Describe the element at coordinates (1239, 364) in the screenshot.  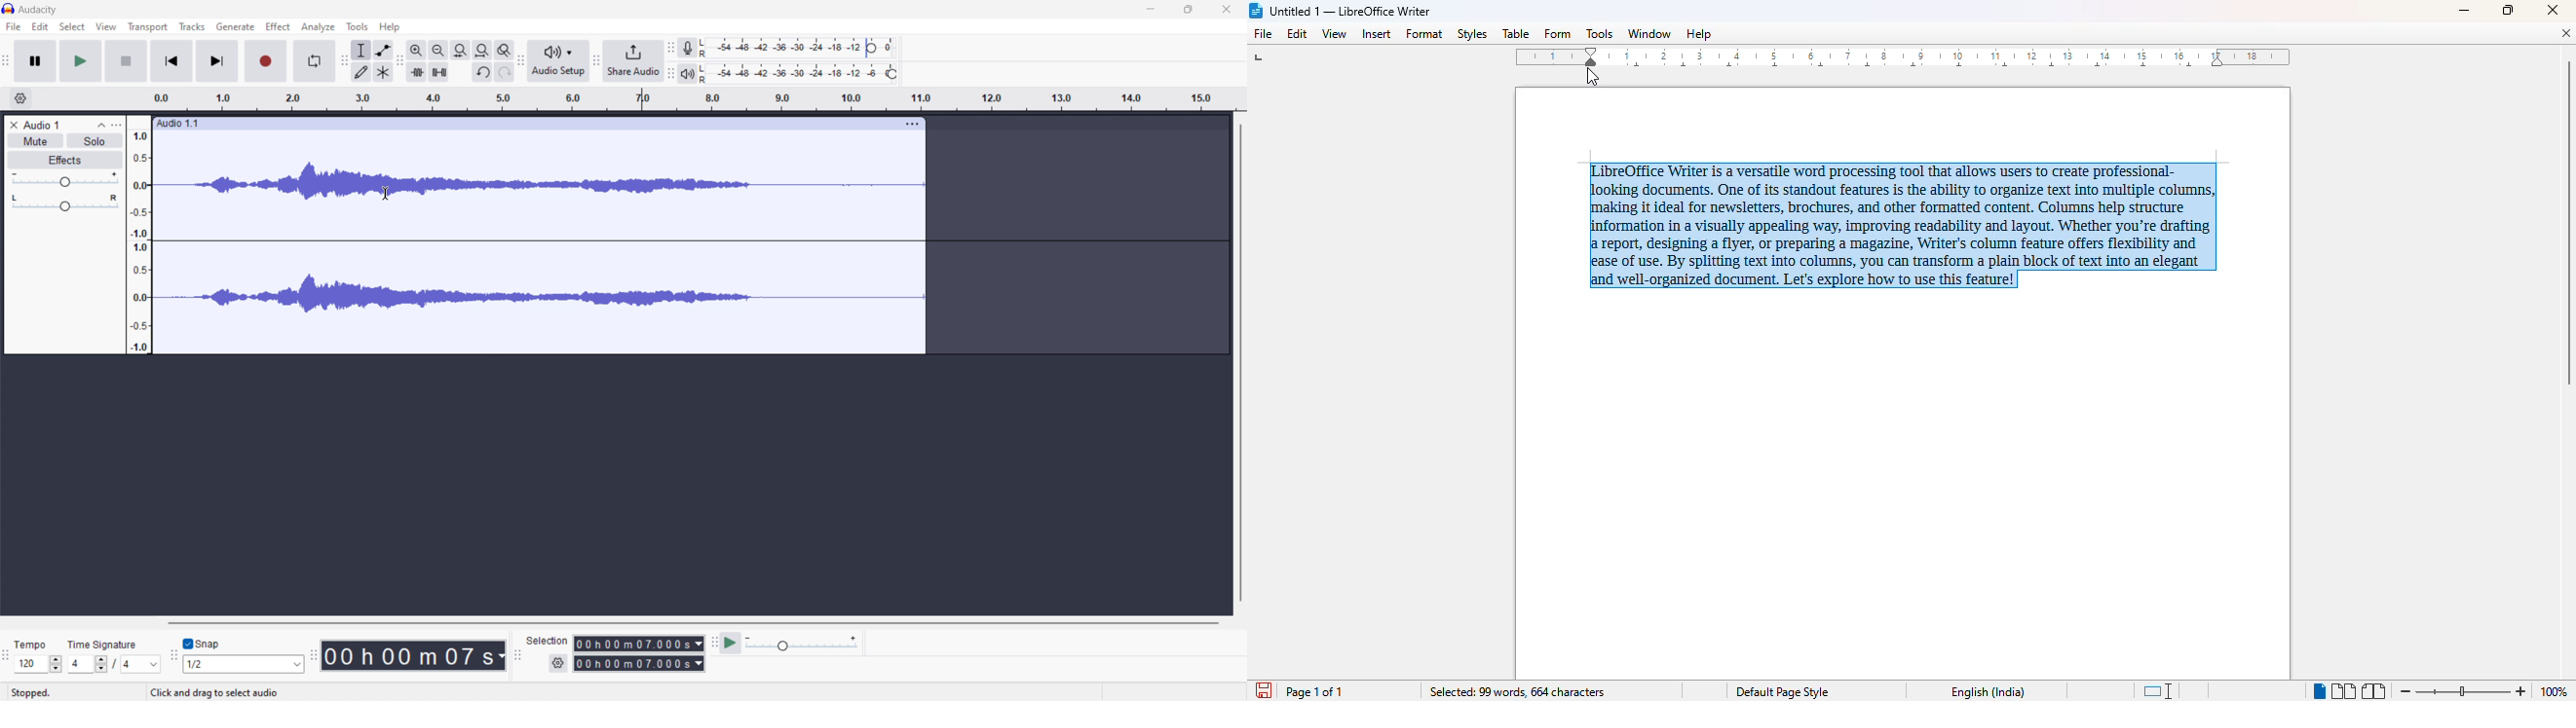
I see `vertical scrollbar` at that location.